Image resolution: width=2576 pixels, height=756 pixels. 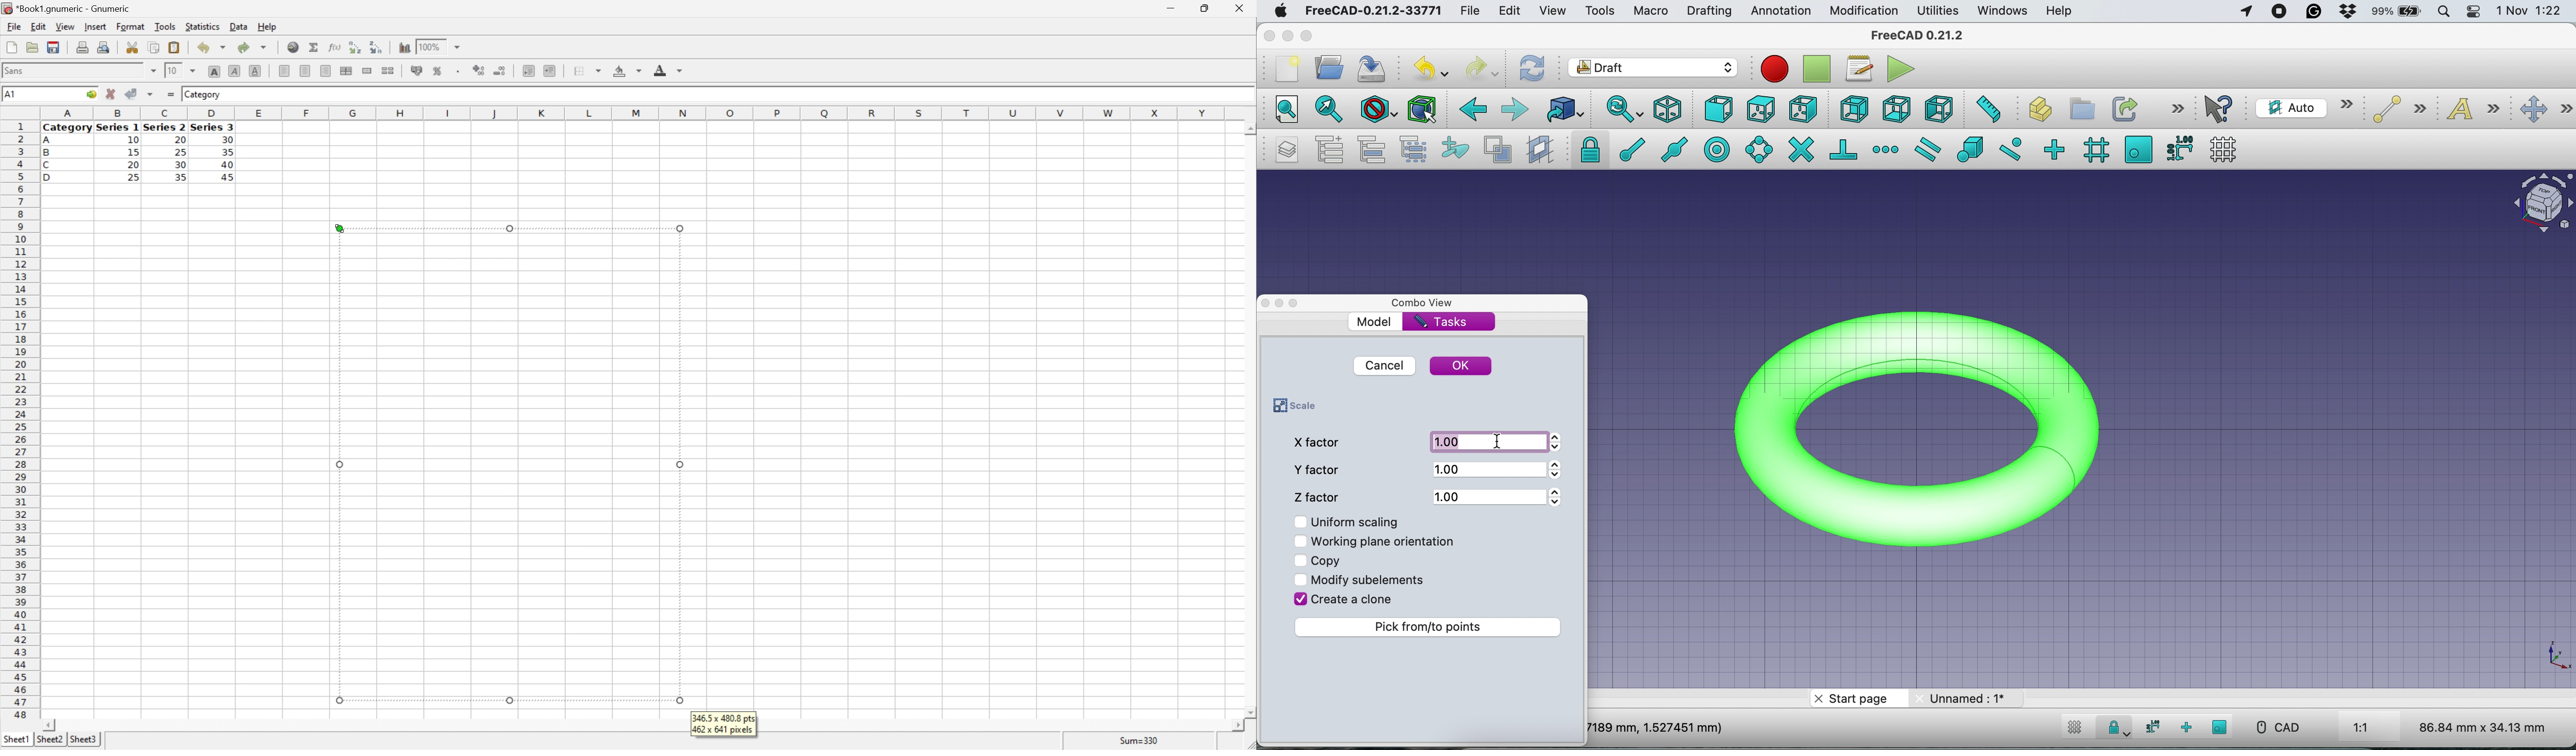 What do you see at coordinates (1265, 303) in the screenshot?
I see `close dock view` at bounding box center [1265, 303].